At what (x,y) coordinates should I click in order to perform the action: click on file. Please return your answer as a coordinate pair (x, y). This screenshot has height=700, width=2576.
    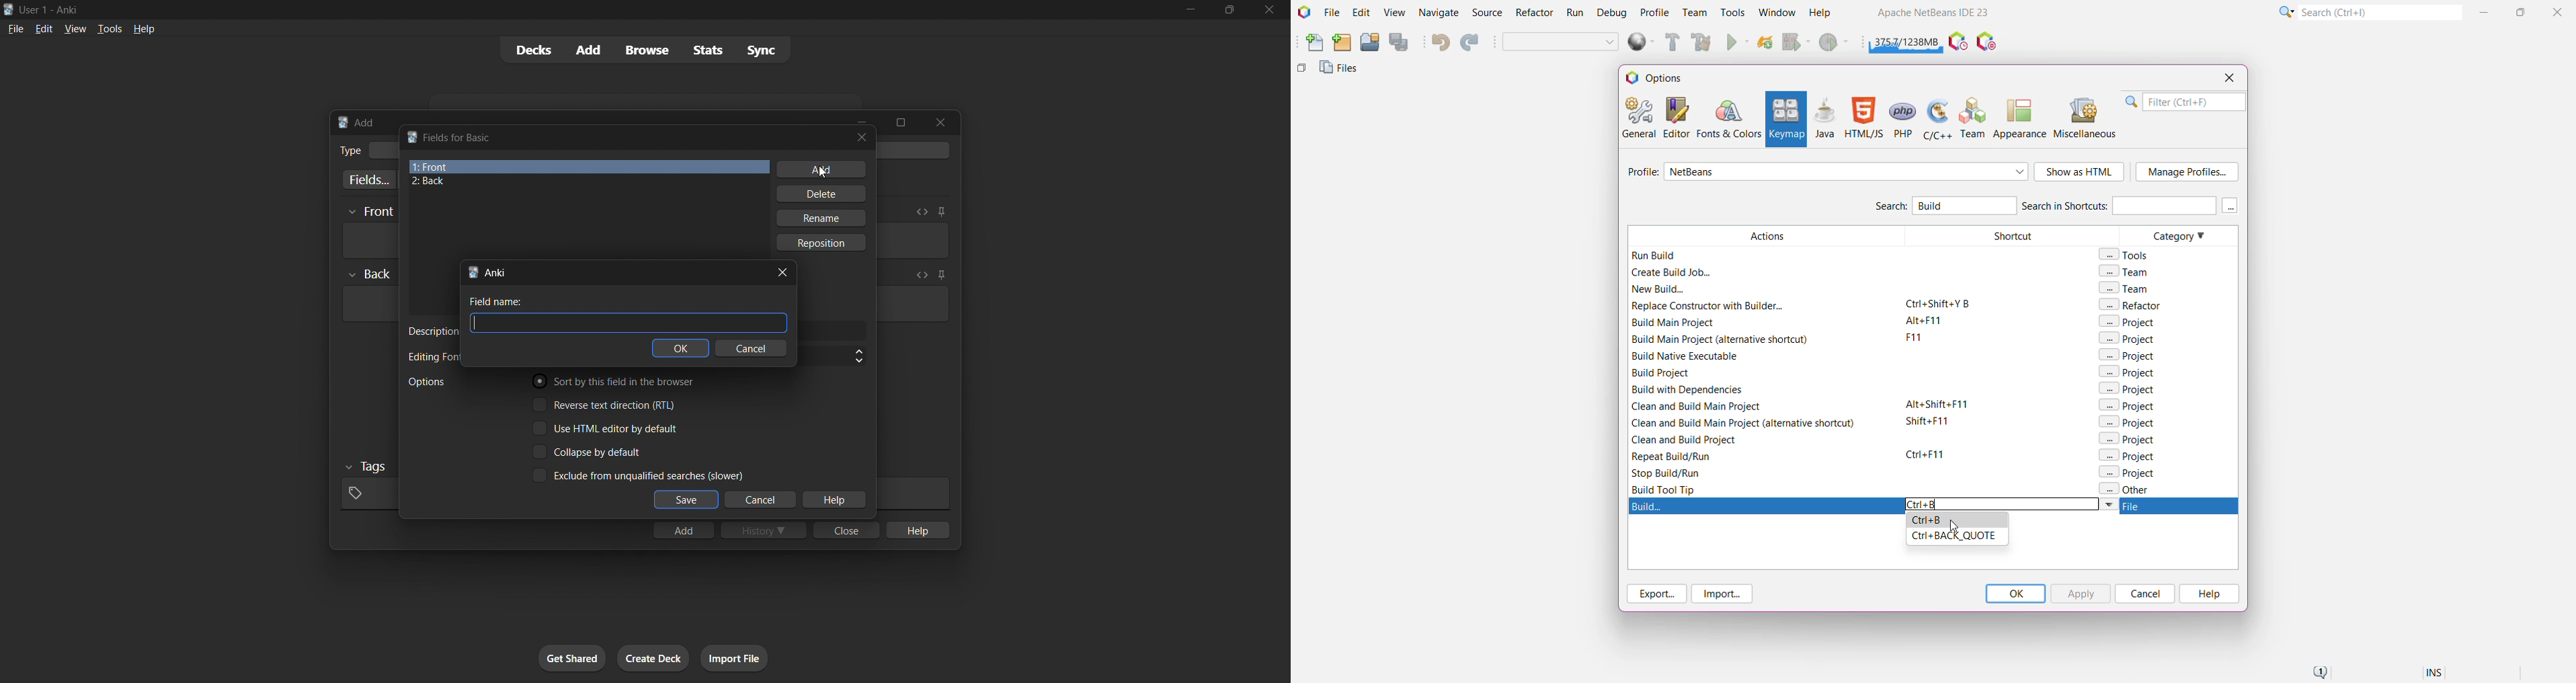
    Looking at the image, I should click on (15, 28).